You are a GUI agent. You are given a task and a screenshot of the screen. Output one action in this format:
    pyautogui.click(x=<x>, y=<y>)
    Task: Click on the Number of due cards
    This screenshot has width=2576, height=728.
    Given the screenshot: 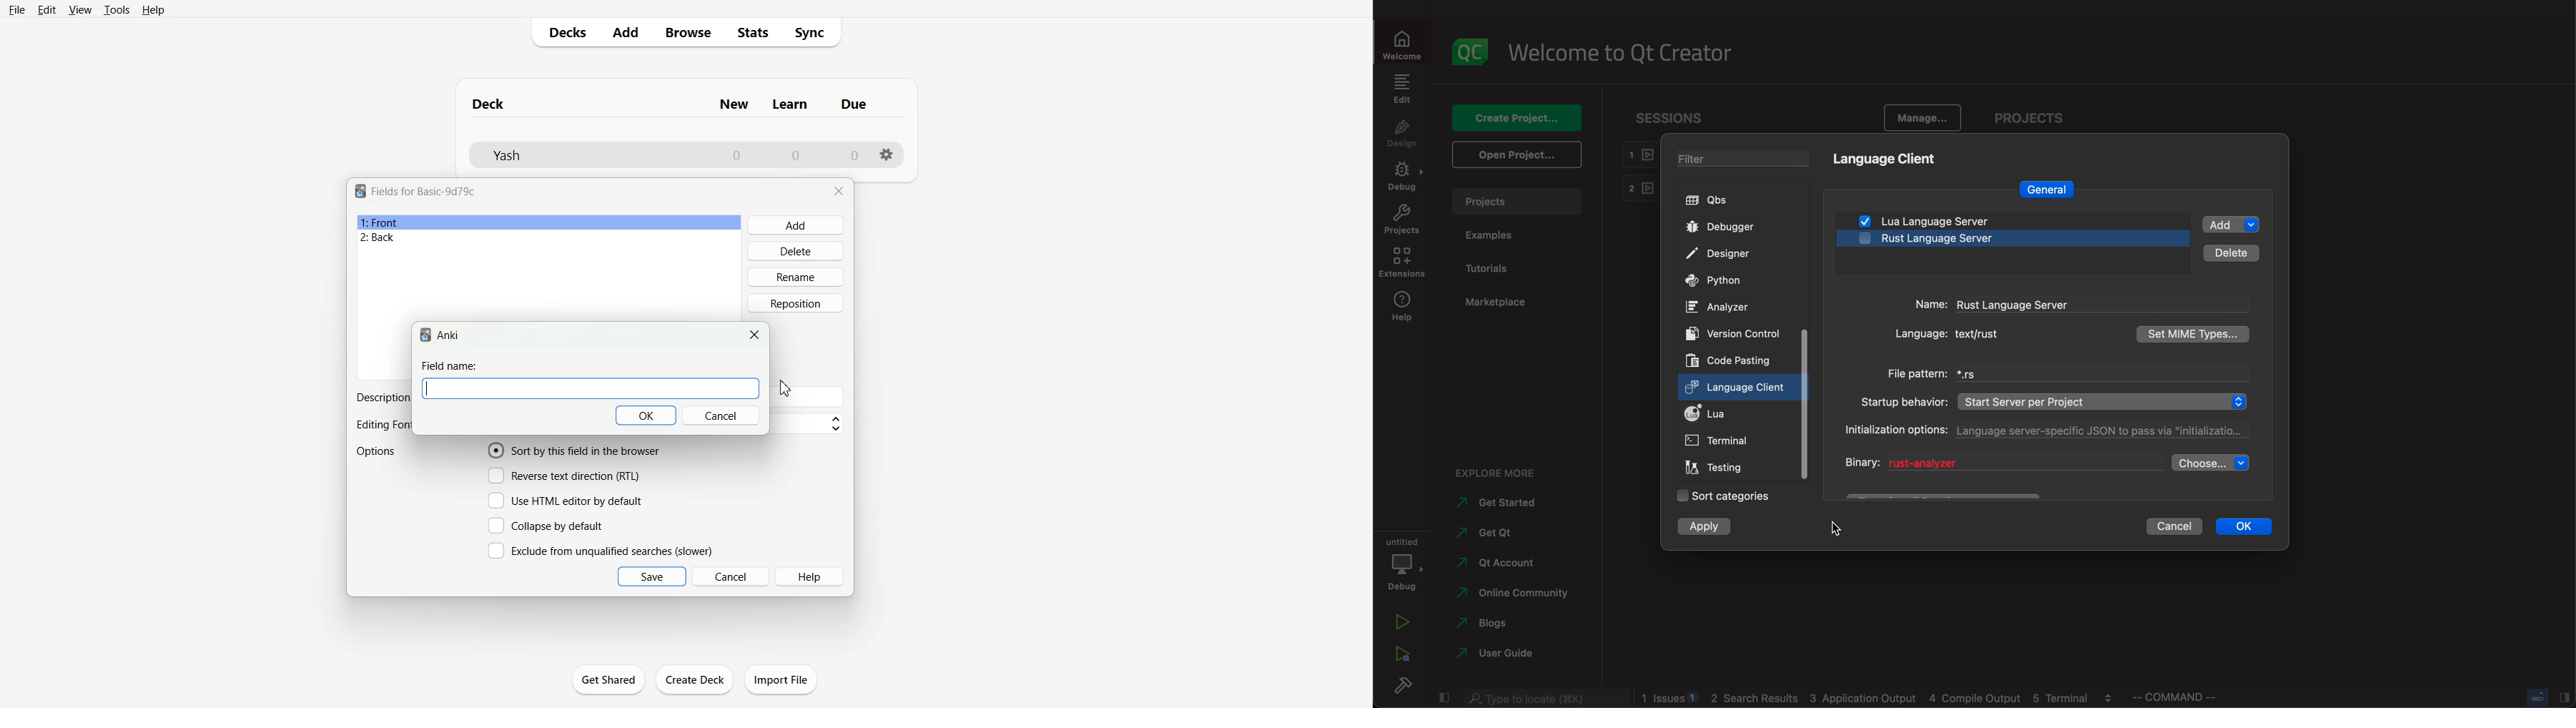 What is the action you would take?
    pyautogui.click(x=855, y=155)
    